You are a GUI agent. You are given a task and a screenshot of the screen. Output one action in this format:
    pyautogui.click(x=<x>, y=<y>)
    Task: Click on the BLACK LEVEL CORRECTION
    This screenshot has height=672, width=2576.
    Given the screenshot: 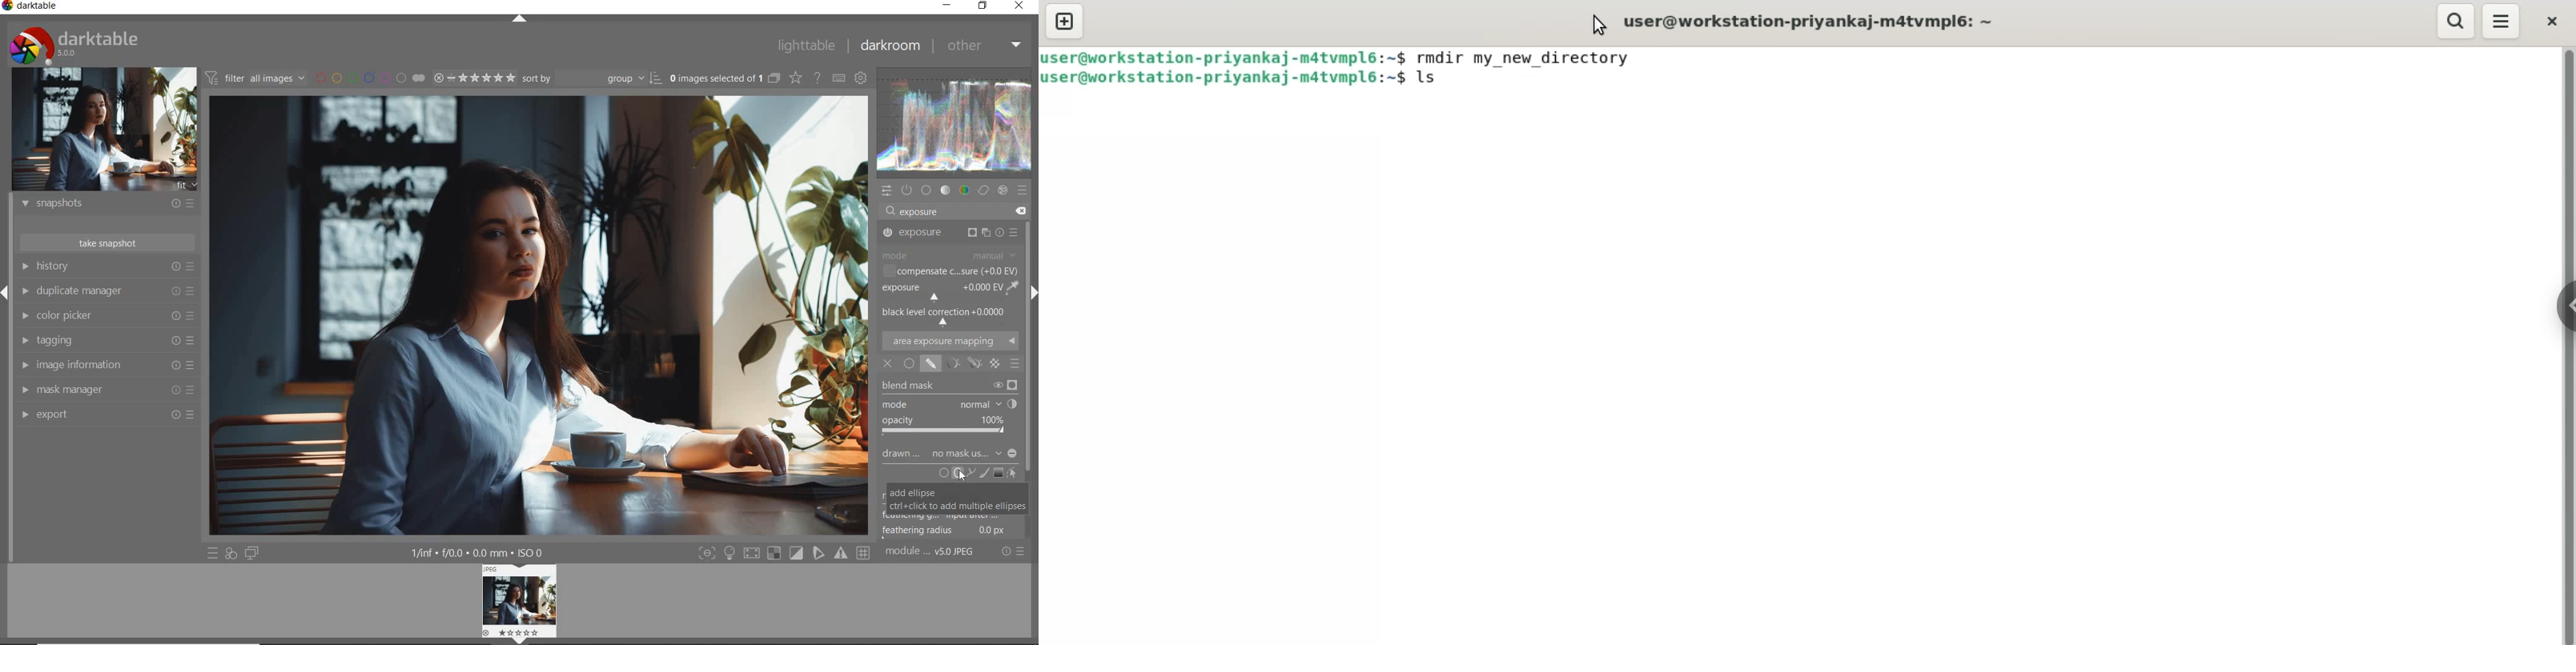 What is the action you would take?
    pyautogui.click(x=946, y=314)
    